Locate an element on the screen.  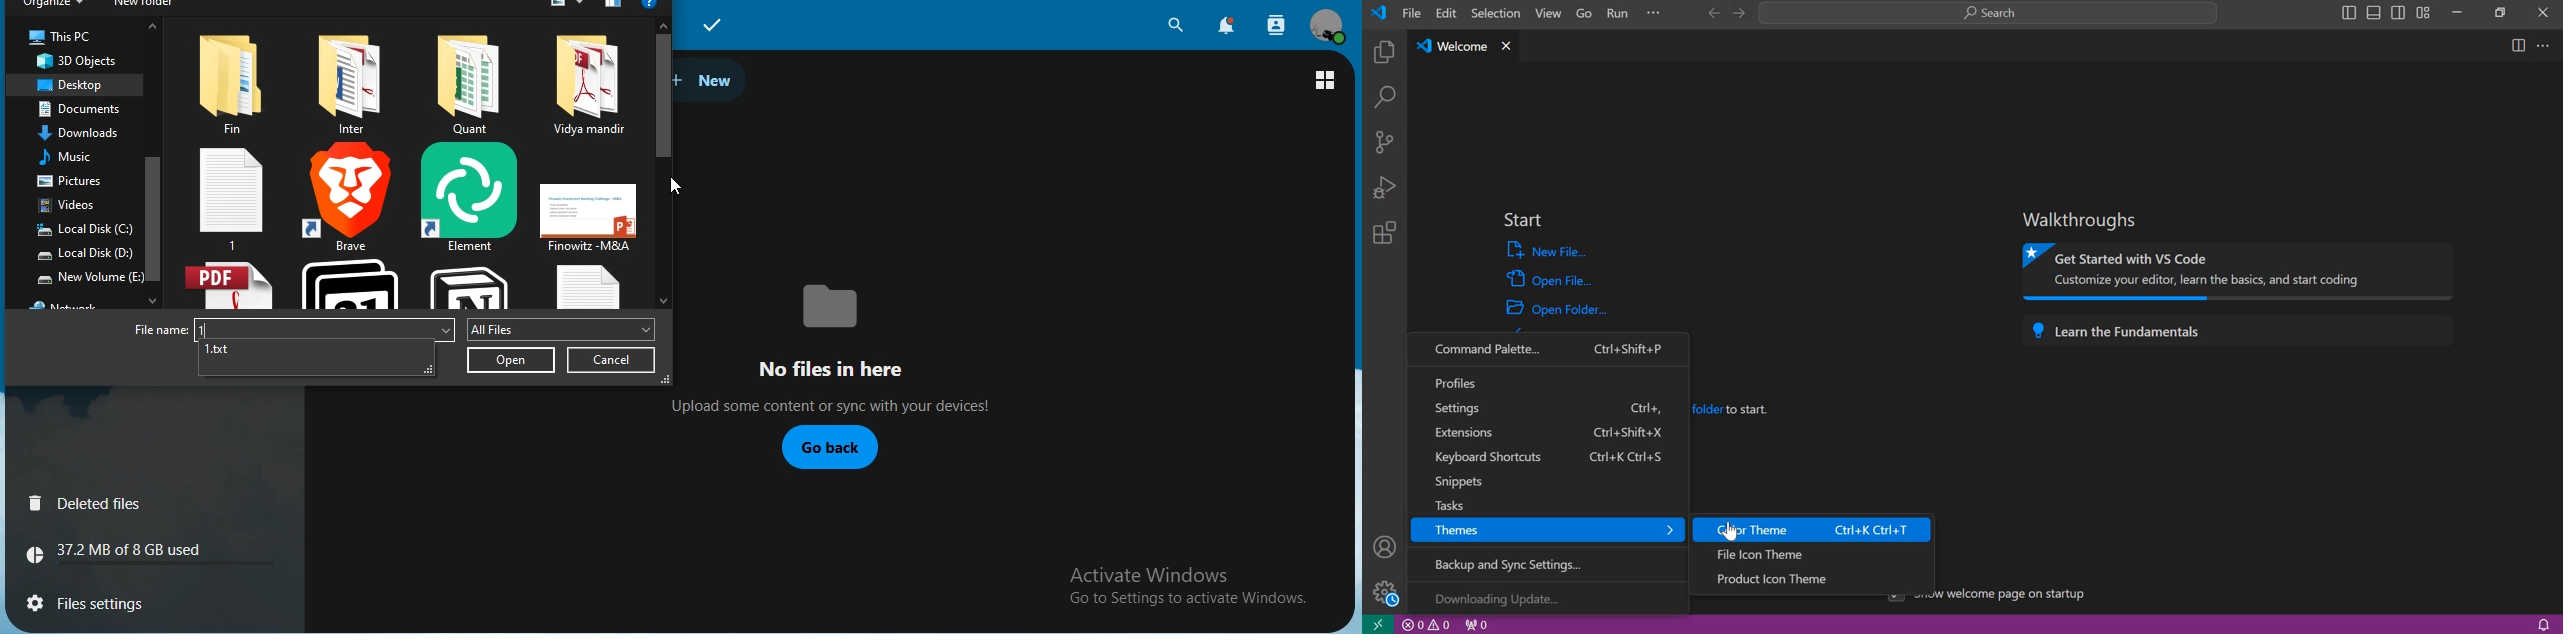
text is located at coordinates (125, 553).